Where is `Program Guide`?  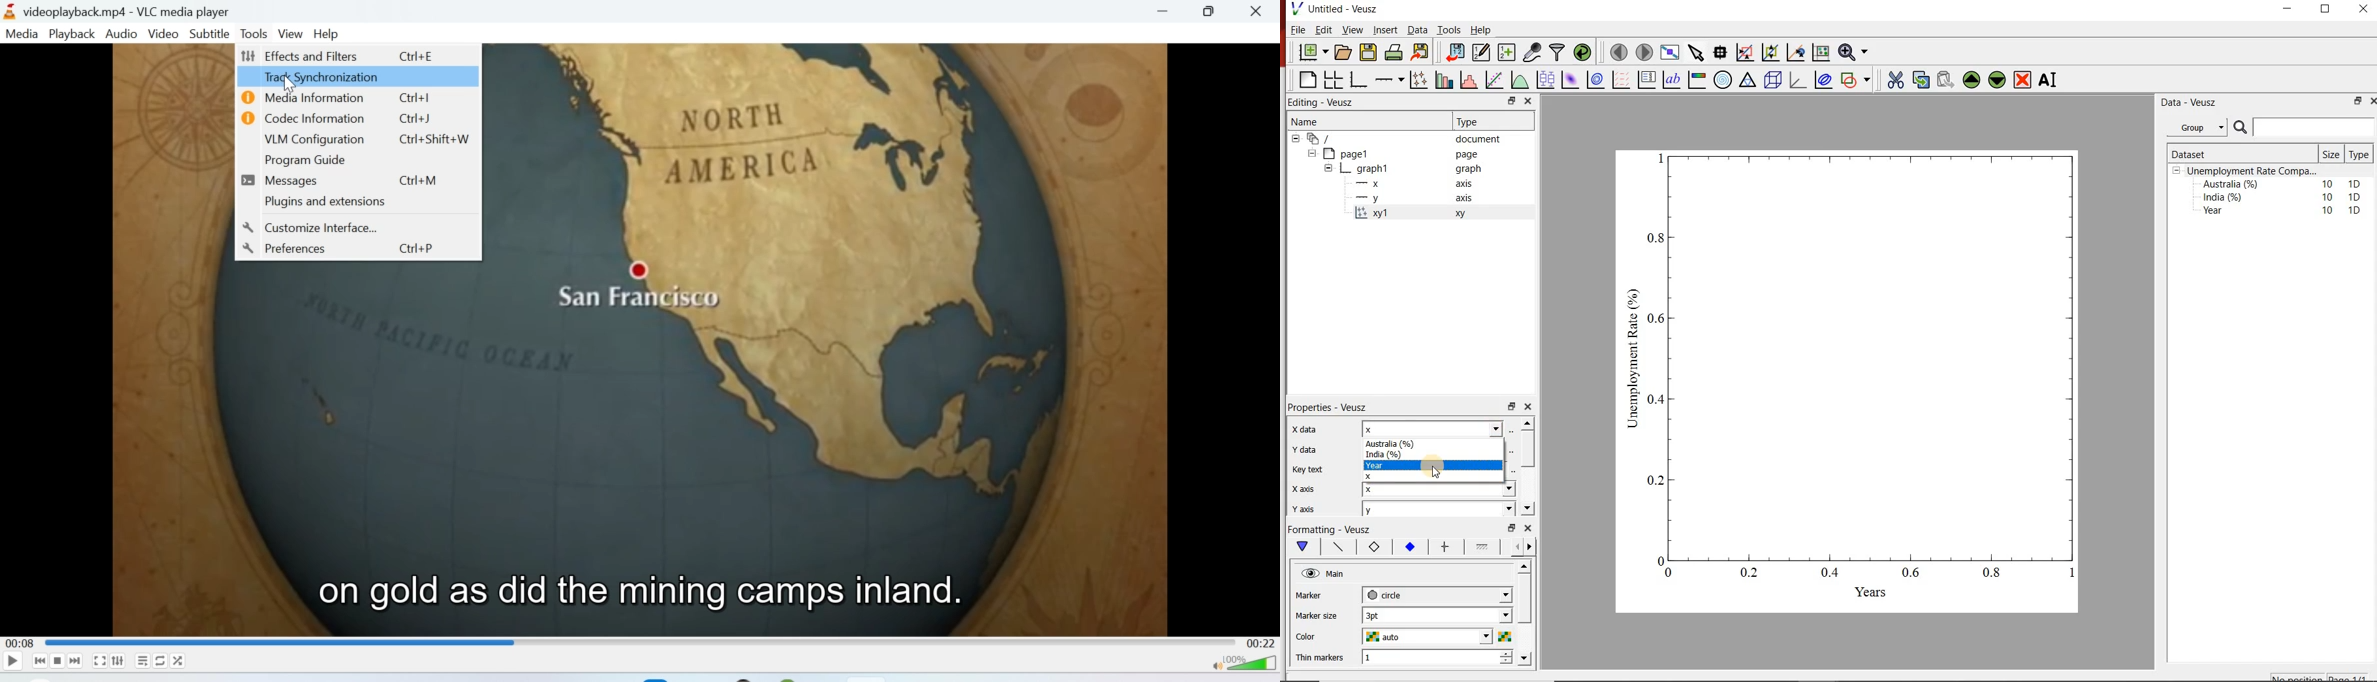 Program Guide is located at coordinates (311, 161).